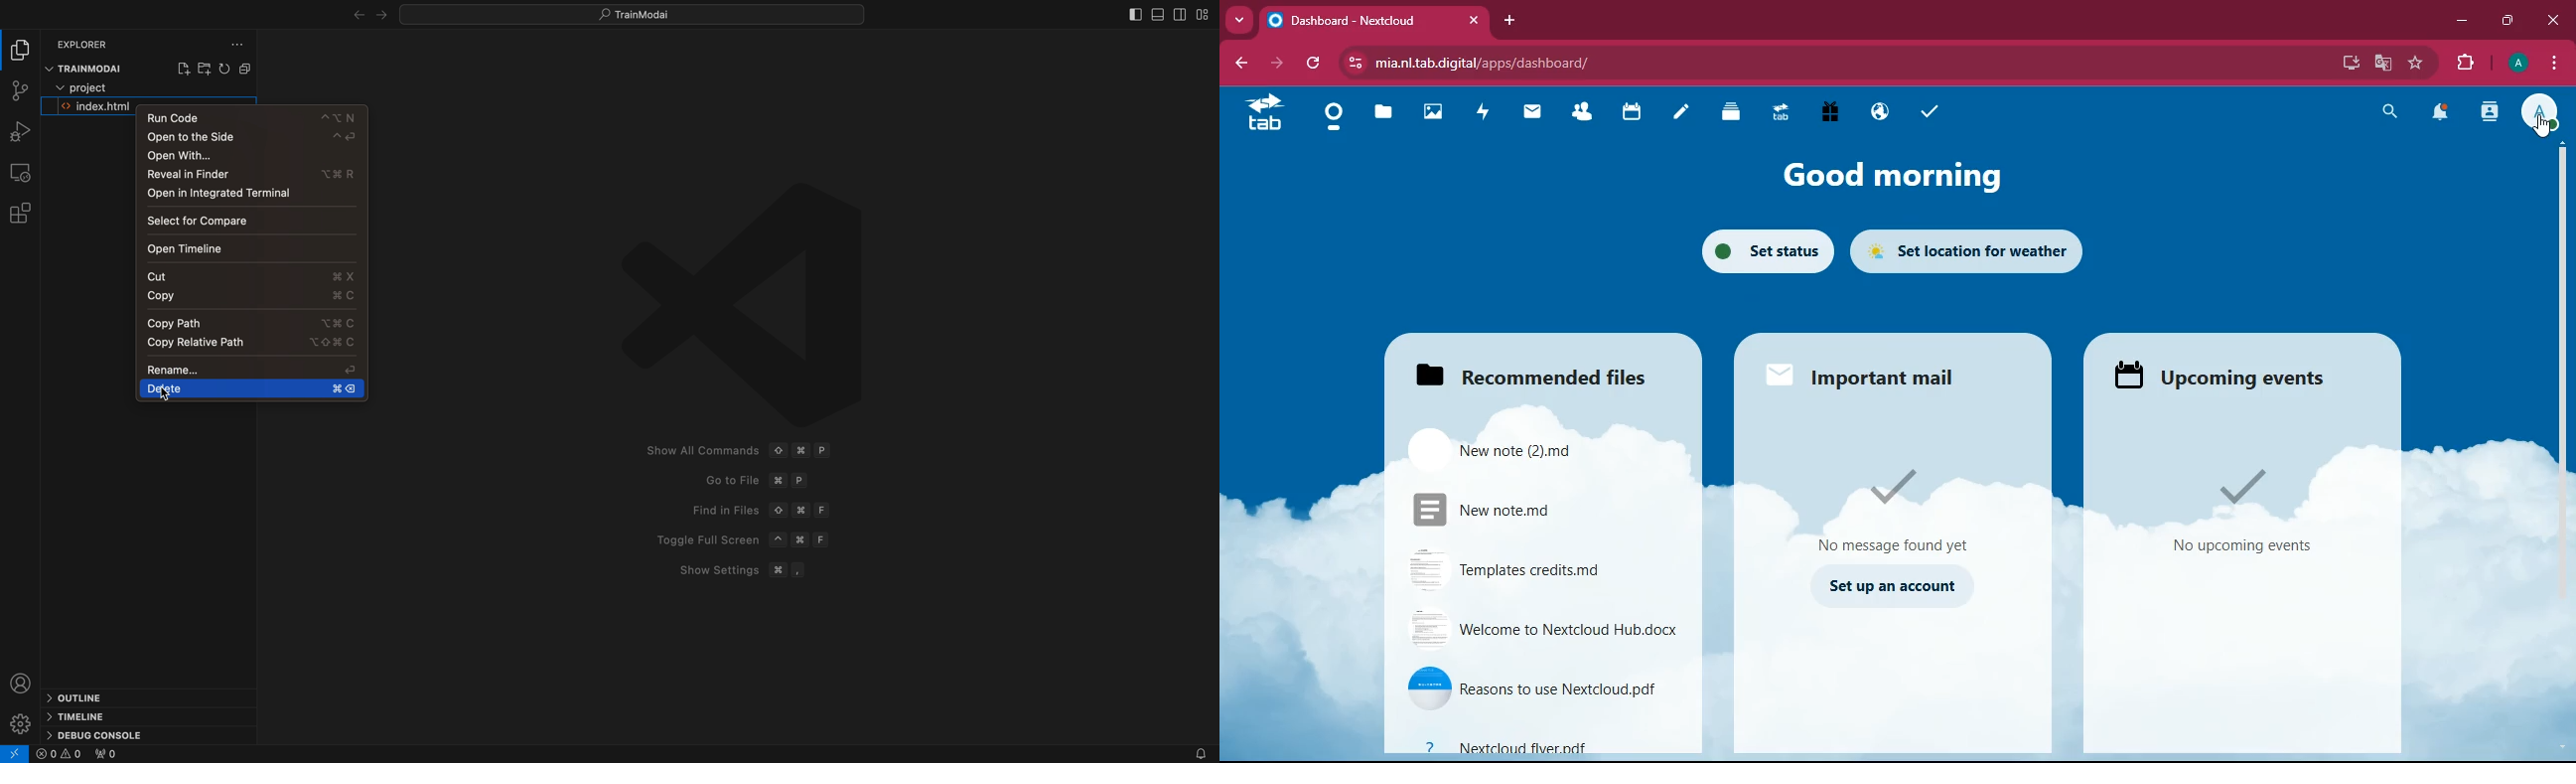 The width and height of the screenshot is (2576, 784). Describe the element at coordinates (1241, 18) in the screenshot. I see `more` at that location.